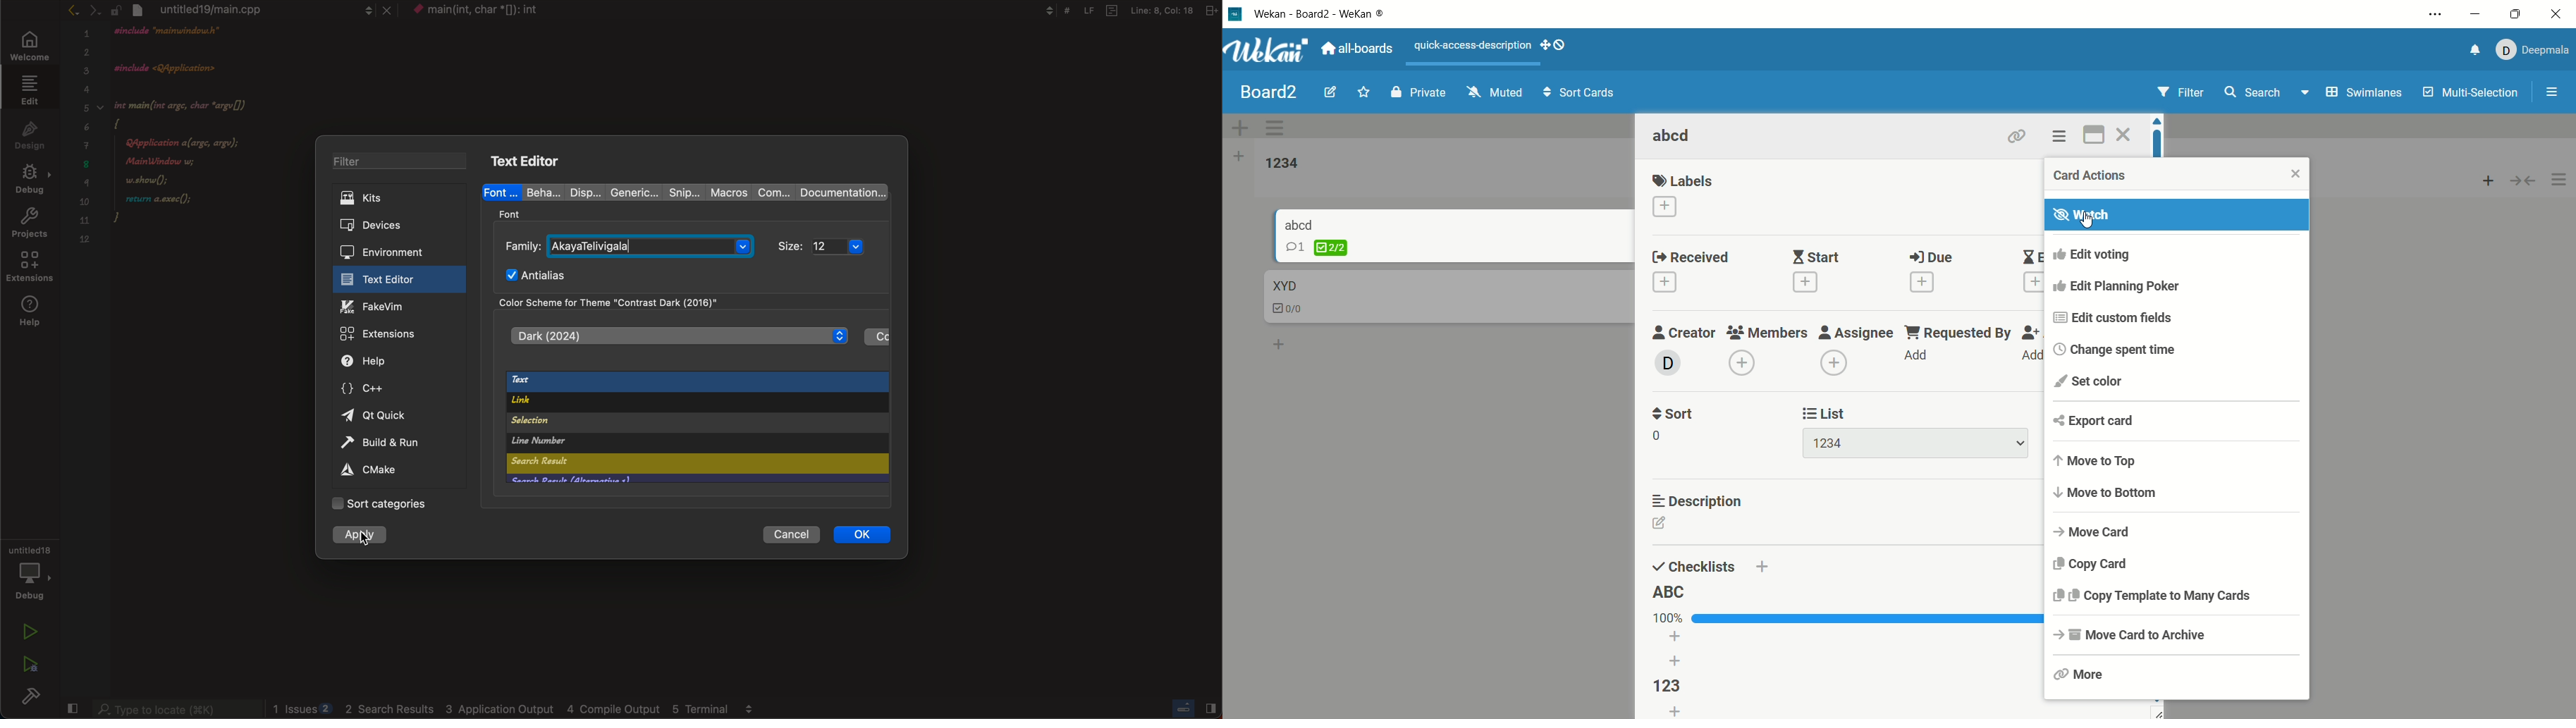 The height and width of the screenshot is (728, 2576). Describe the element at coordinates (1700, 498) in the screenshot. I see `description` at that location.